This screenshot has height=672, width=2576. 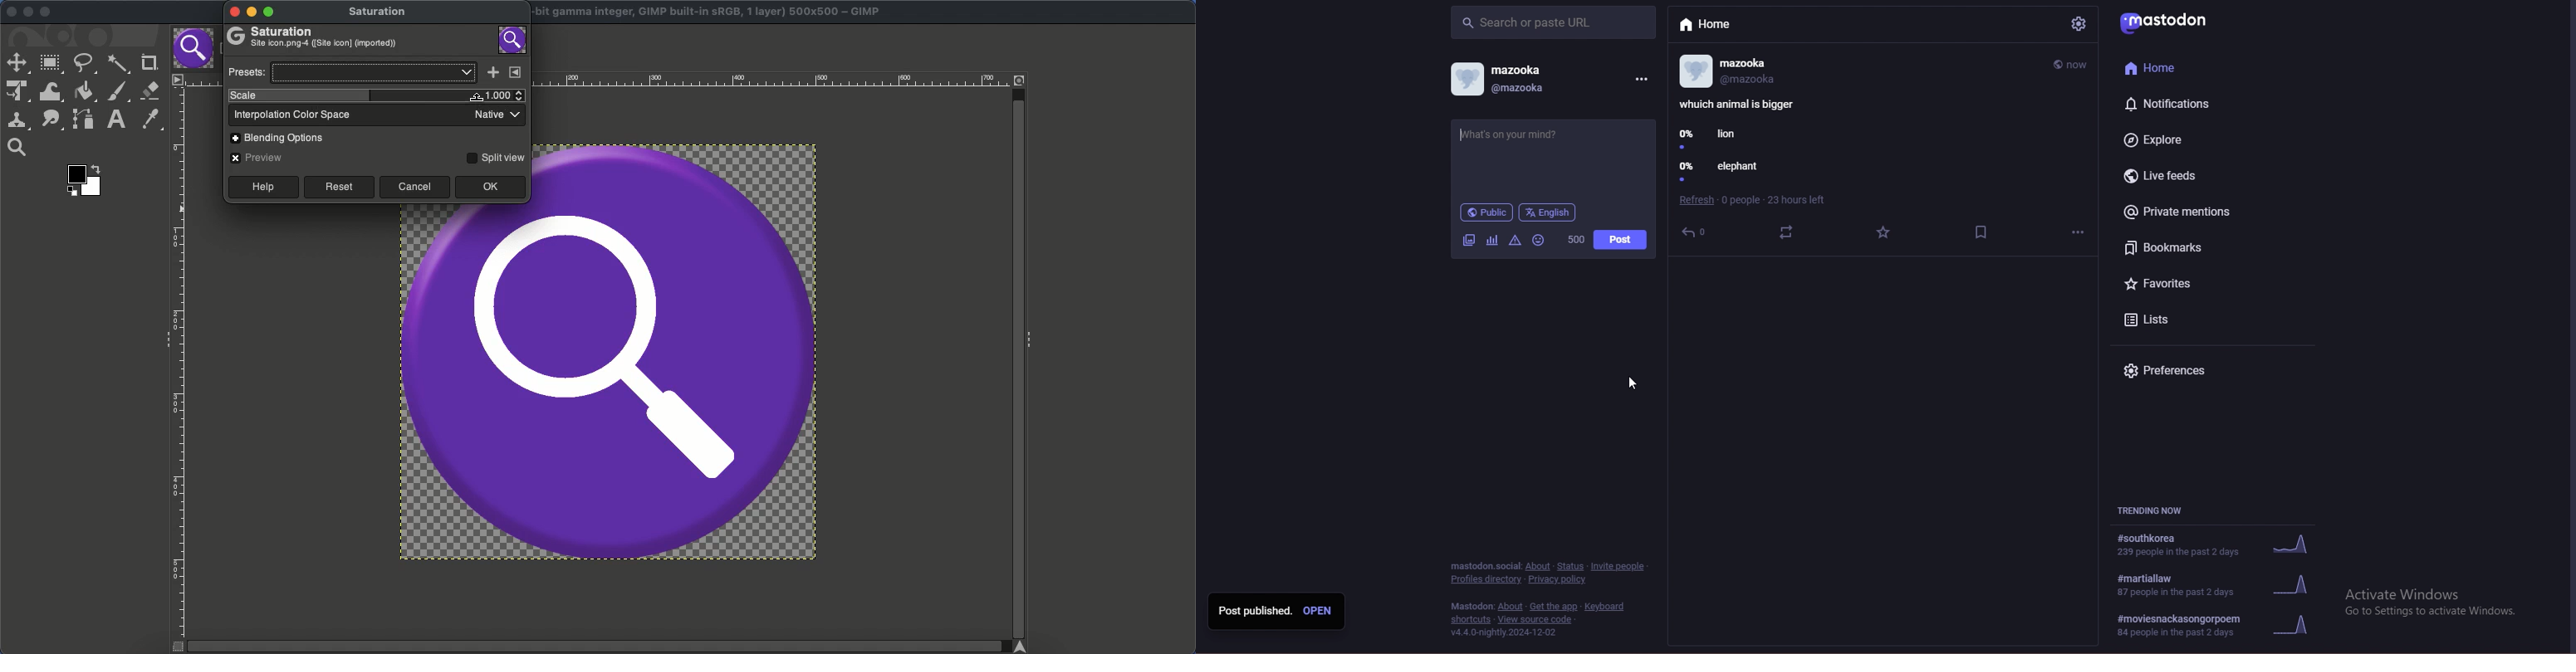 I want to click on open, so click(x=1320, y=612).